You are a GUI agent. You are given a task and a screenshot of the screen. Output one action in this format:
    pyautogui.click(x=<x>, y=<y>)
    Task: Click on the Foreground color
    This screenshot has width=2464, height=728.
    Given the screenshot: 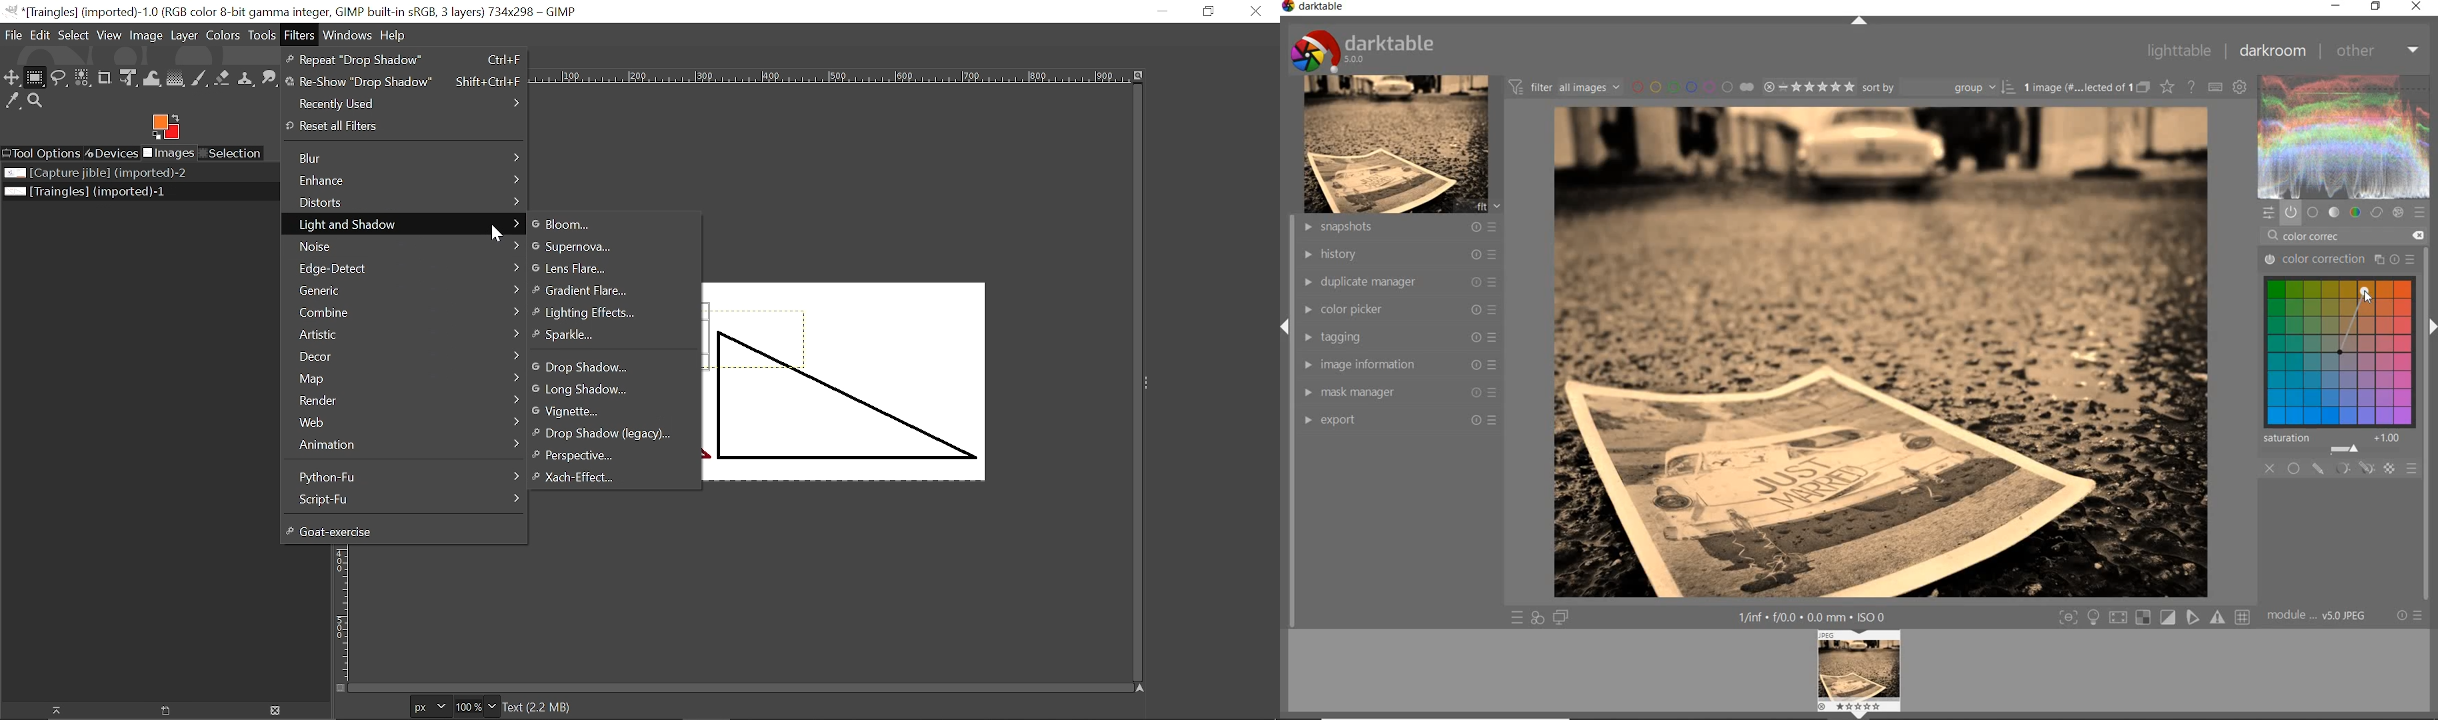 What is the action you would take?
    pyautogui.click(x=168, y=126)
    